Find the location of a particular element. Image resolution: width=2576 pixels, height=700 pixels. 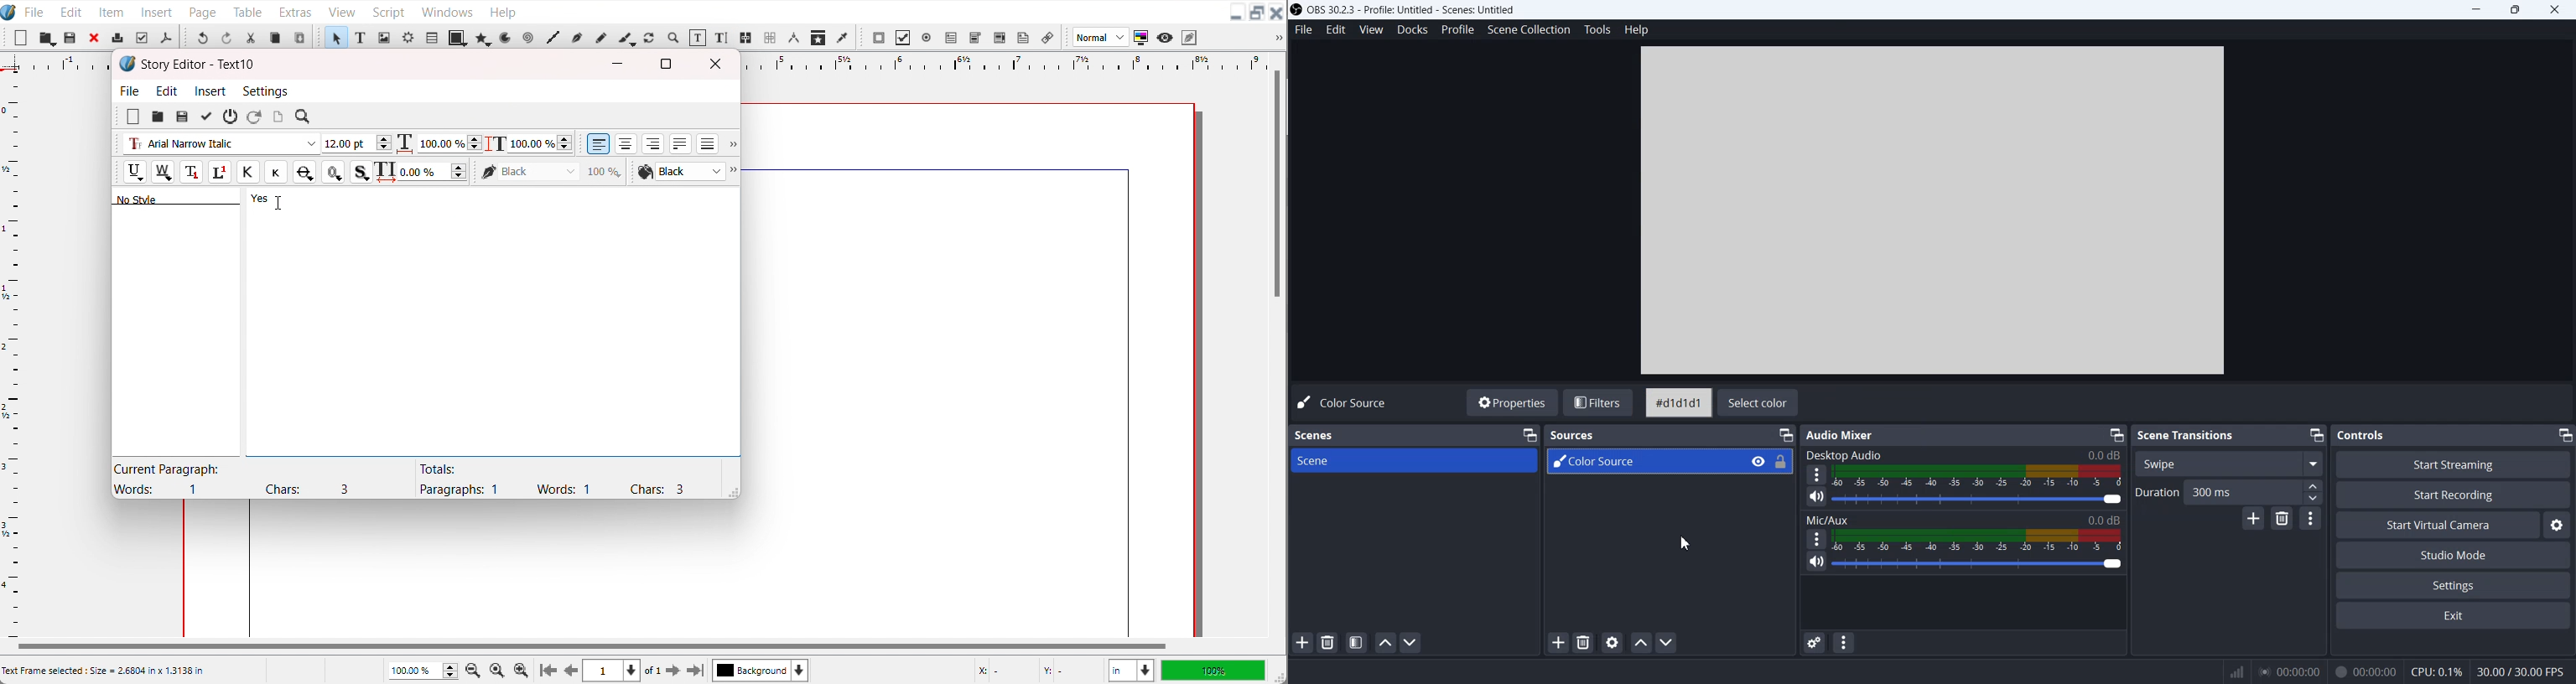

Help is located at coordinates (502, 11).